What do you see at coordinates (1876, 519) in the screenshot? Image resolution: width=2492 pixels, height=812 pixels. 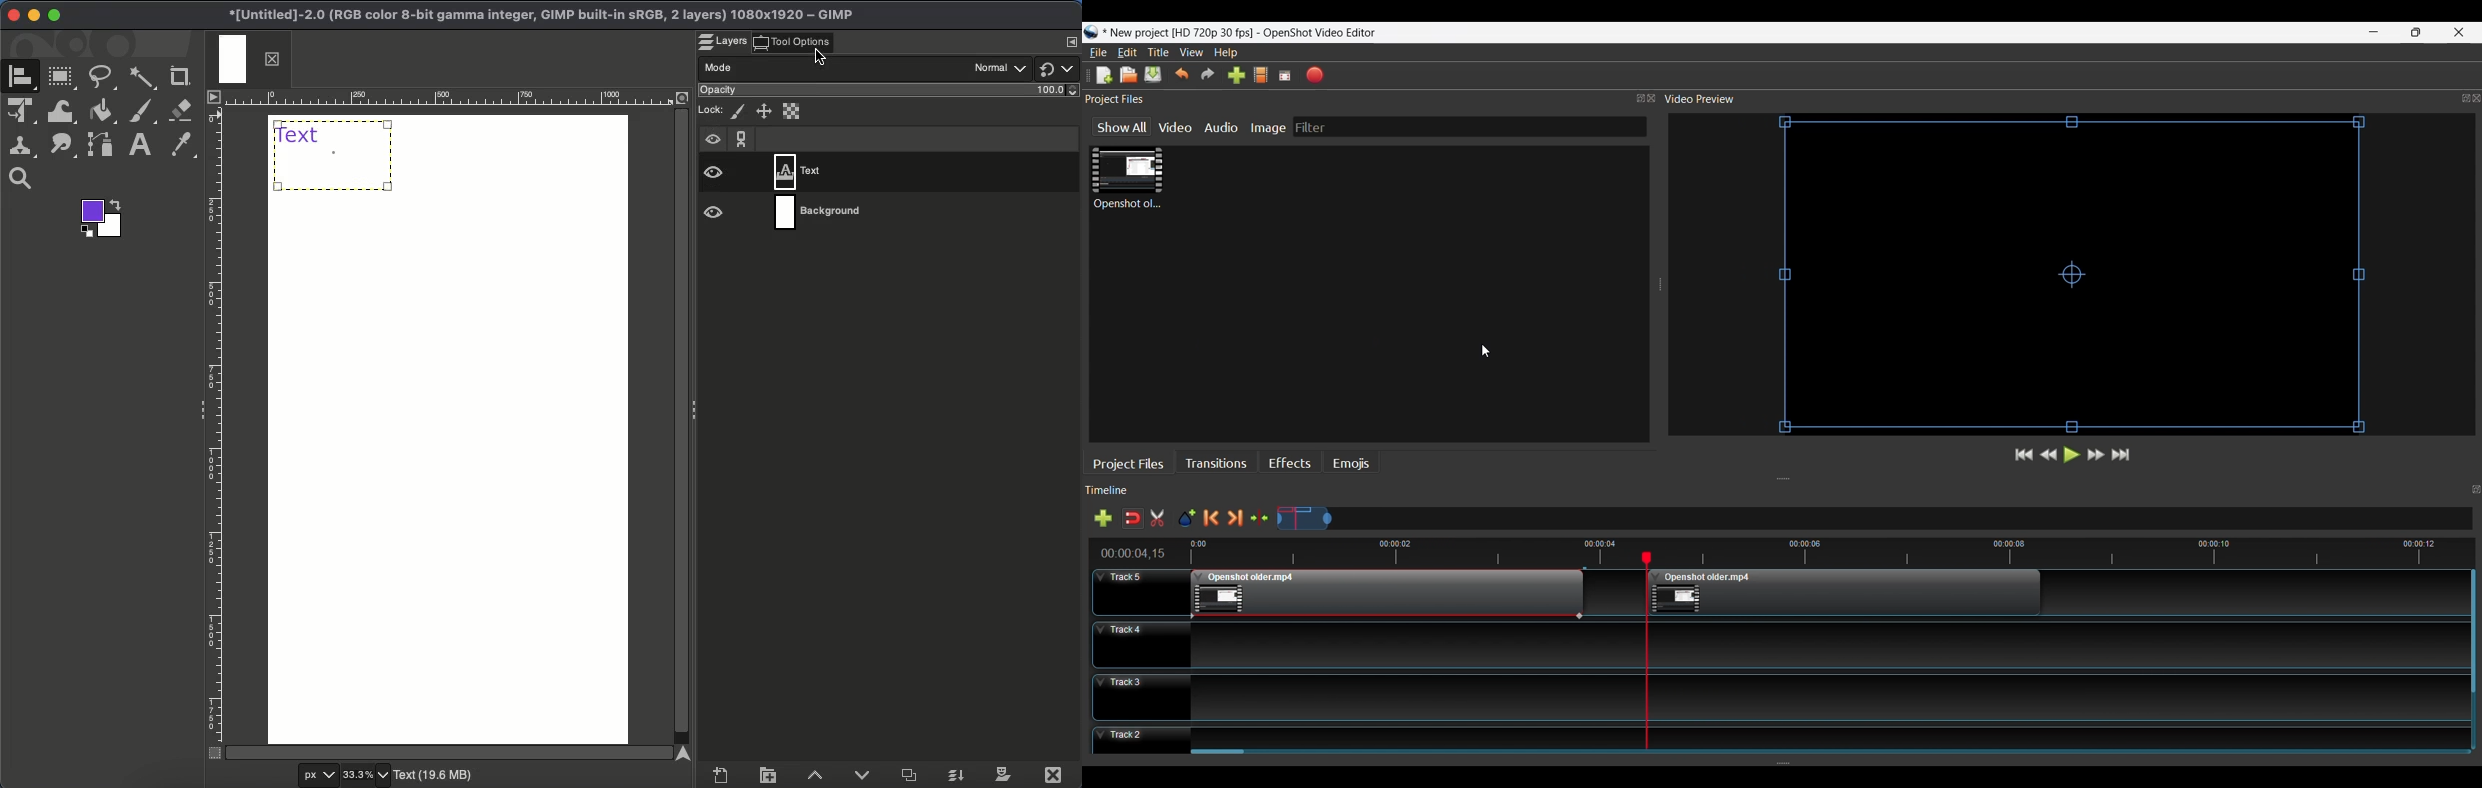 I see `Zoom Slider` at bounding box center [1876, 519].